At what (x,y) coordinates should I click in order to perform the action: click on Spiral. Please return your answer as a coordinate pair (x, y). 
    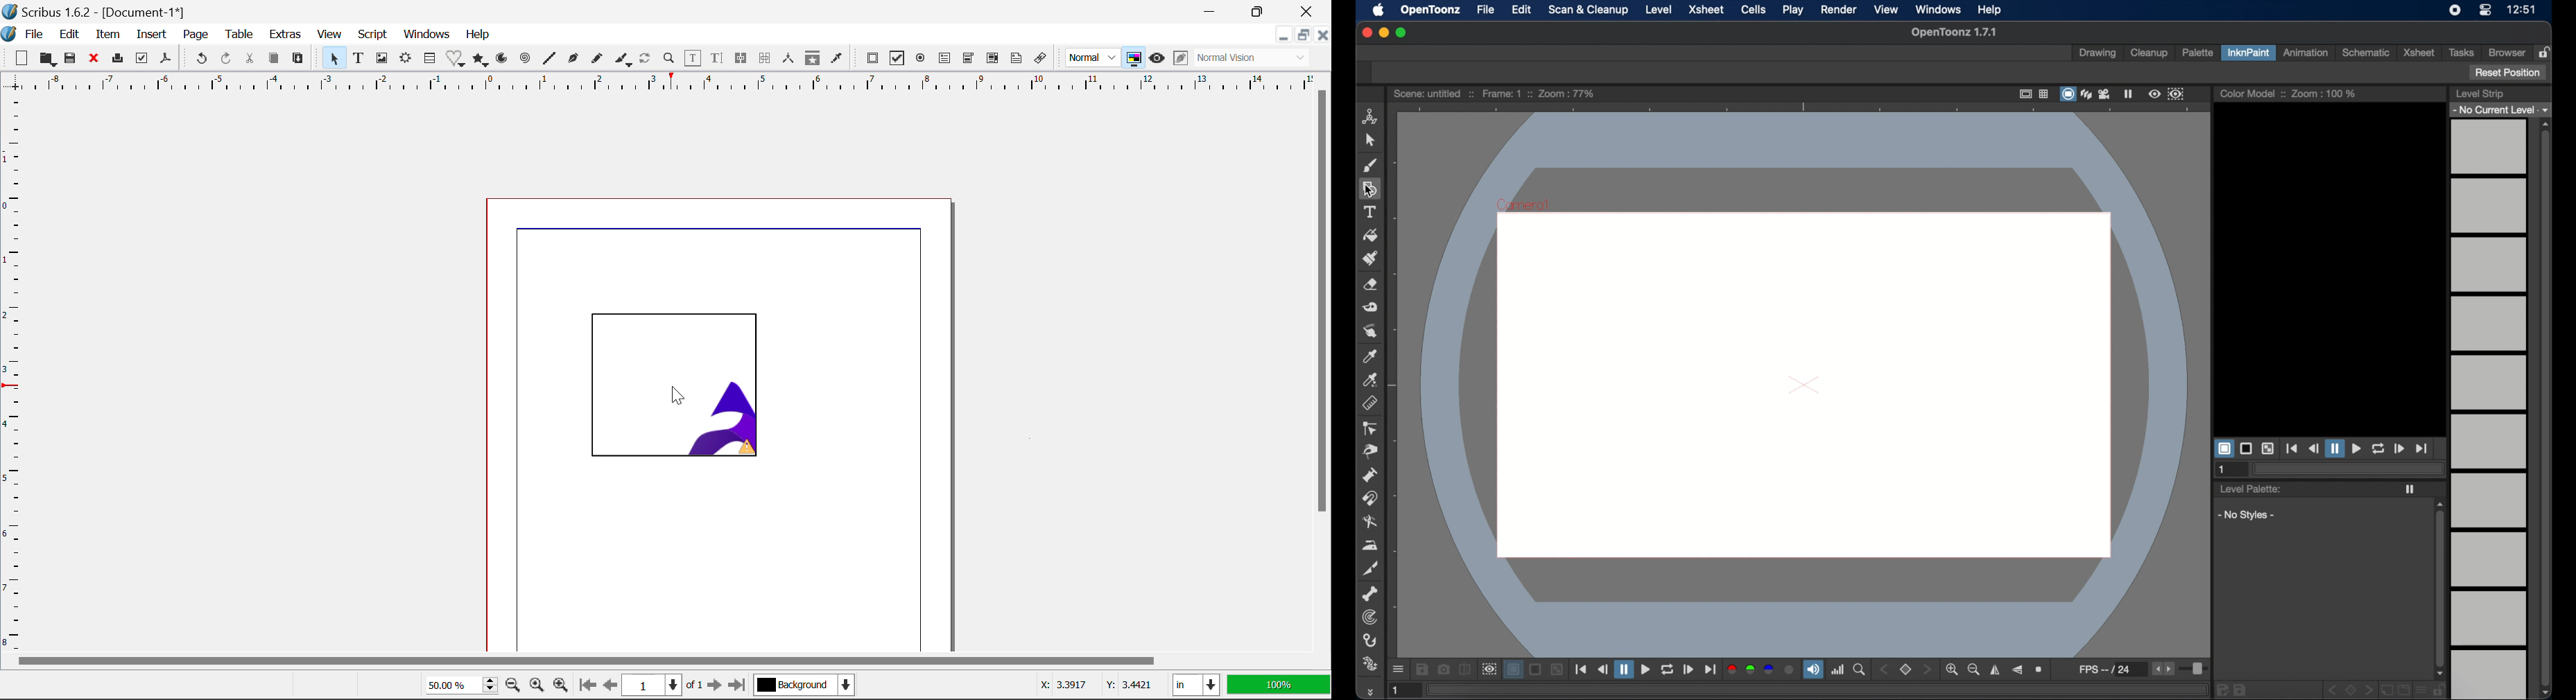
    Looking at the image, I should click on (524, 60).